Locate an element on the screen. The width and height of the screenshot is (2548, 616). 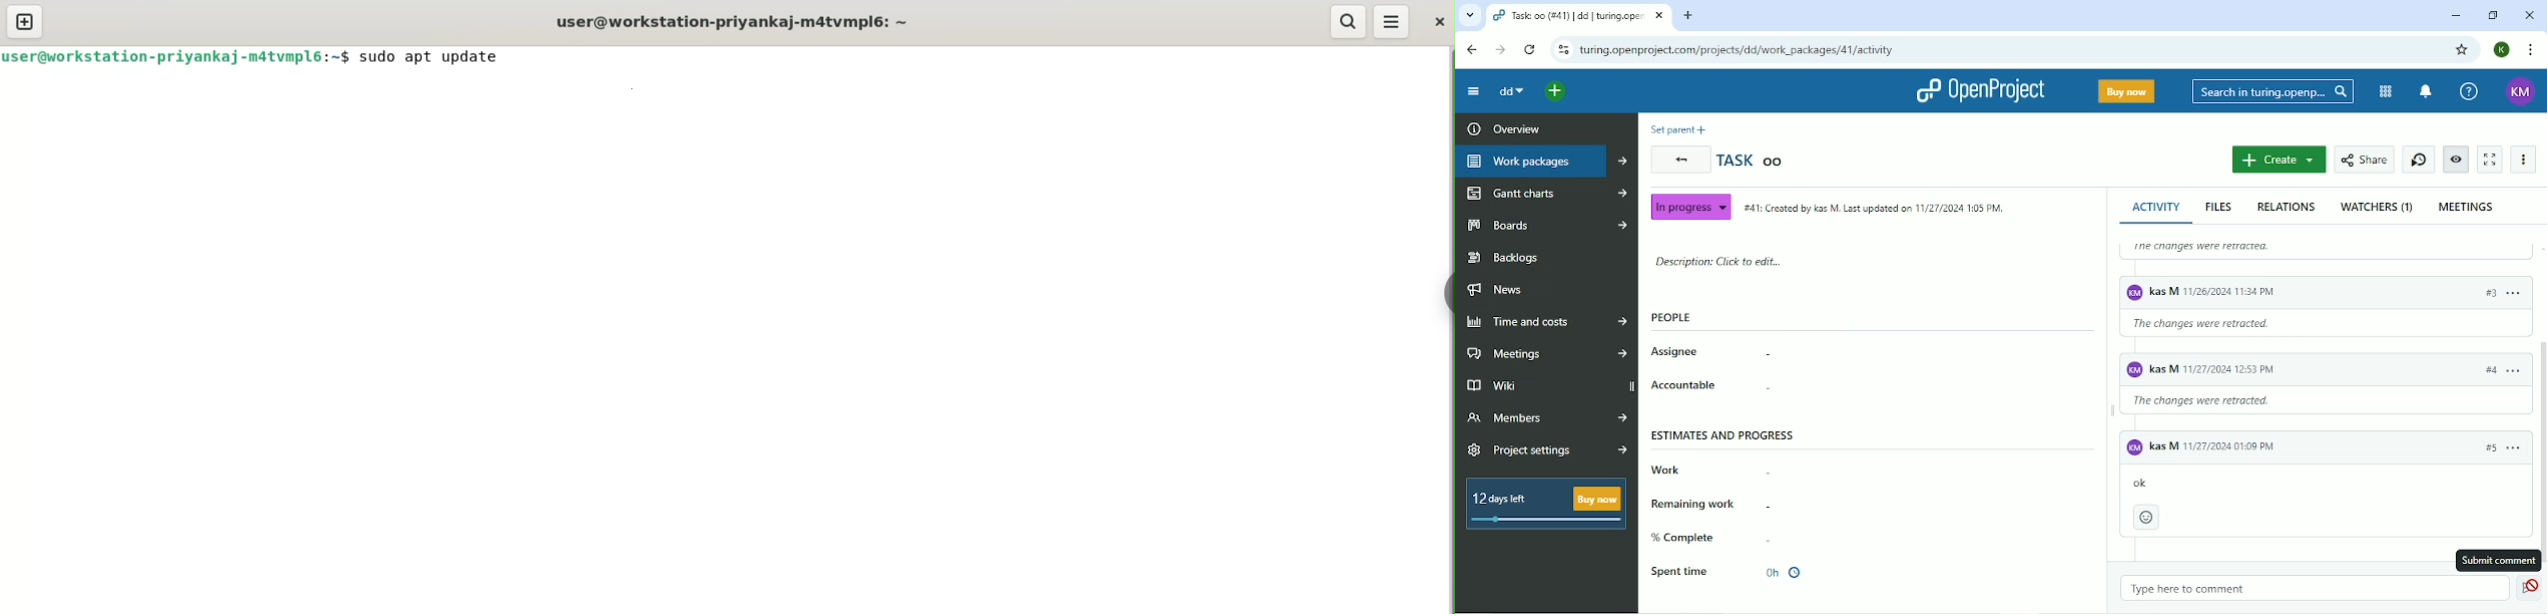
New tab is located at coordinates (1689, 16).